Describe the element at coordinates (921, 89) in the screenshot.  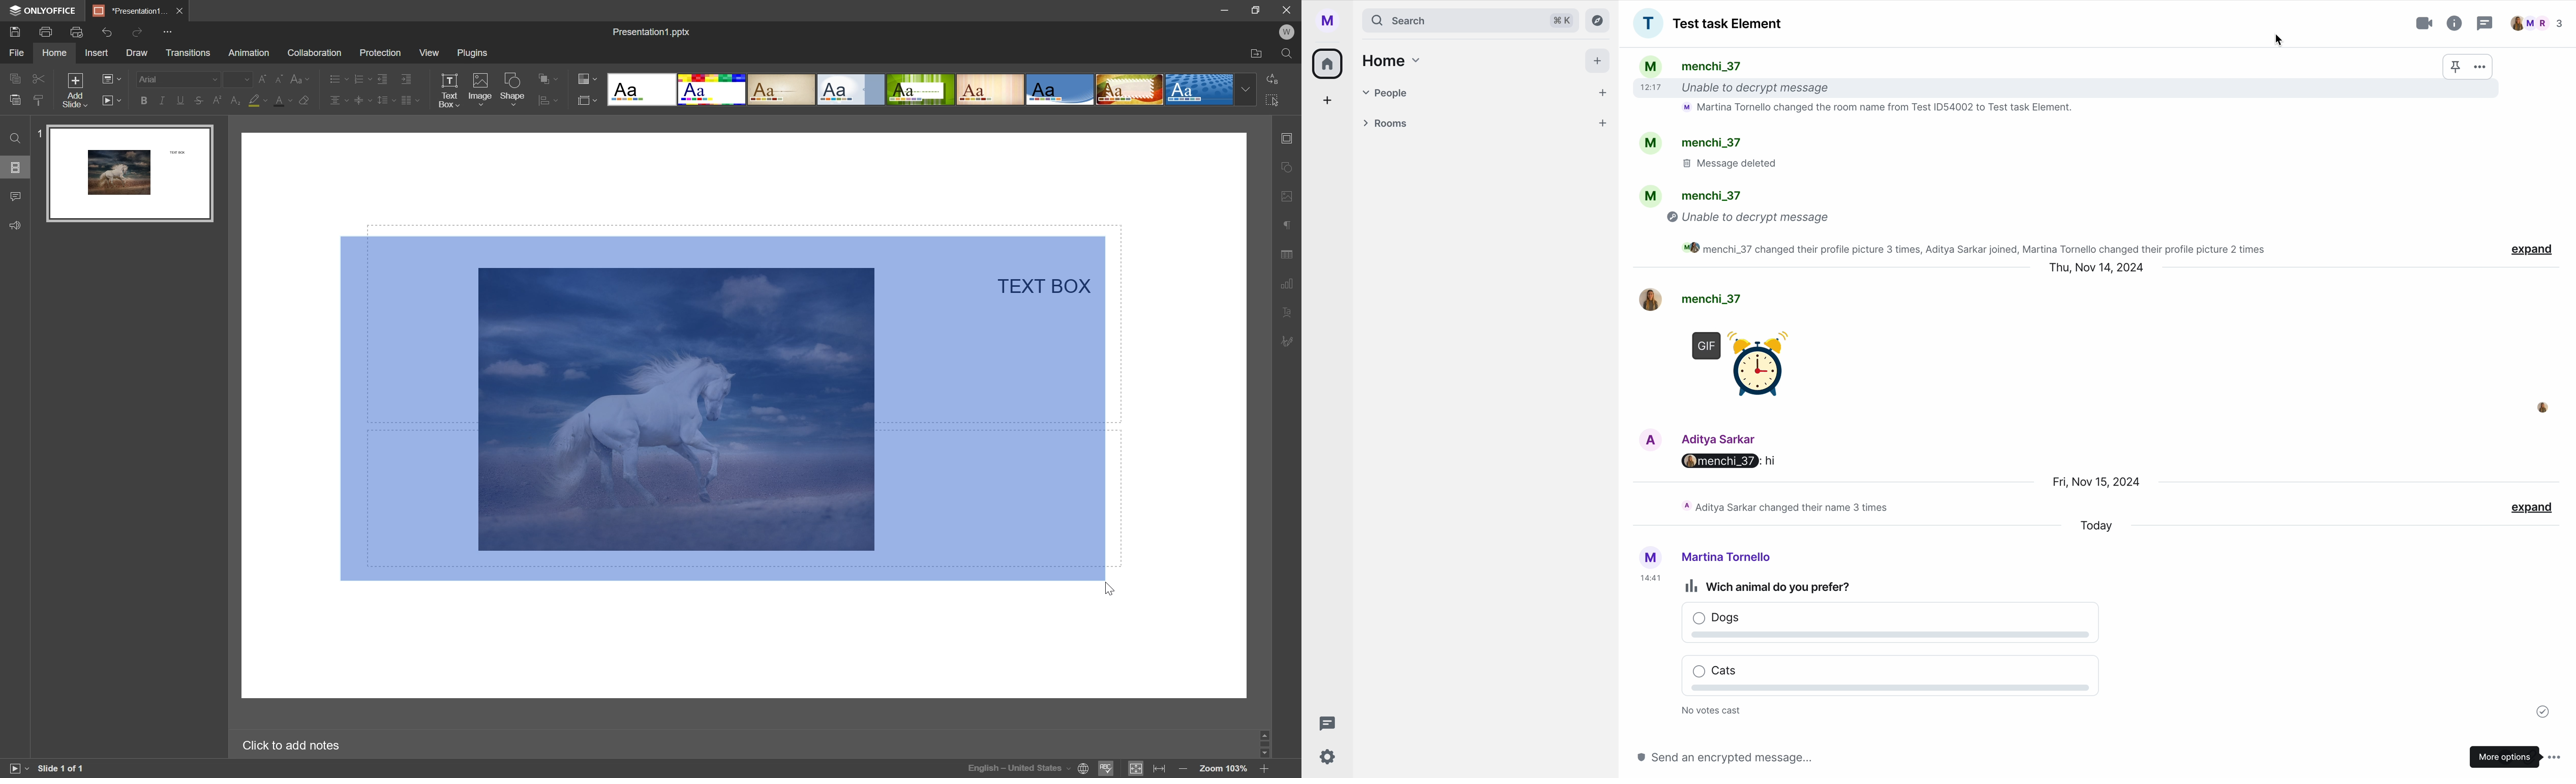
I see `Green Leaf` at that location.